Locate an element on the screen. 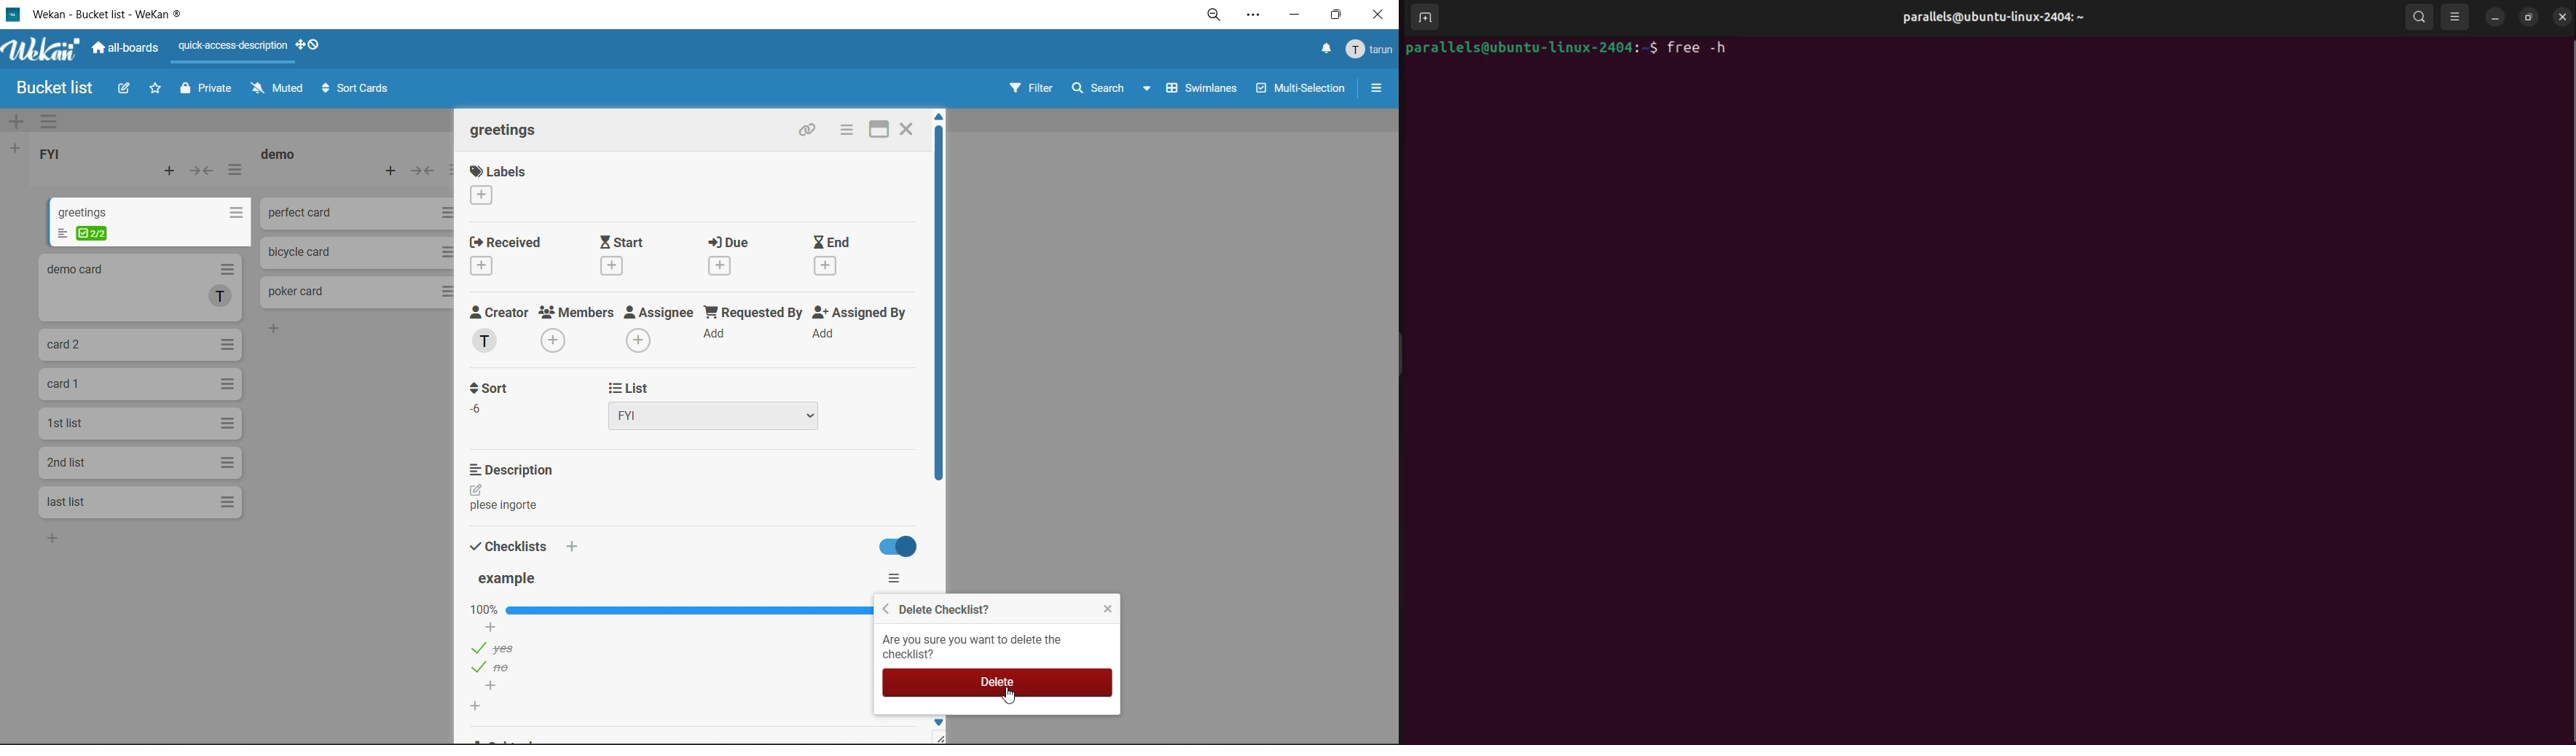 The height and width of the screenshot is (756, 2576). add checklist options is located at coordinates (494, 687).